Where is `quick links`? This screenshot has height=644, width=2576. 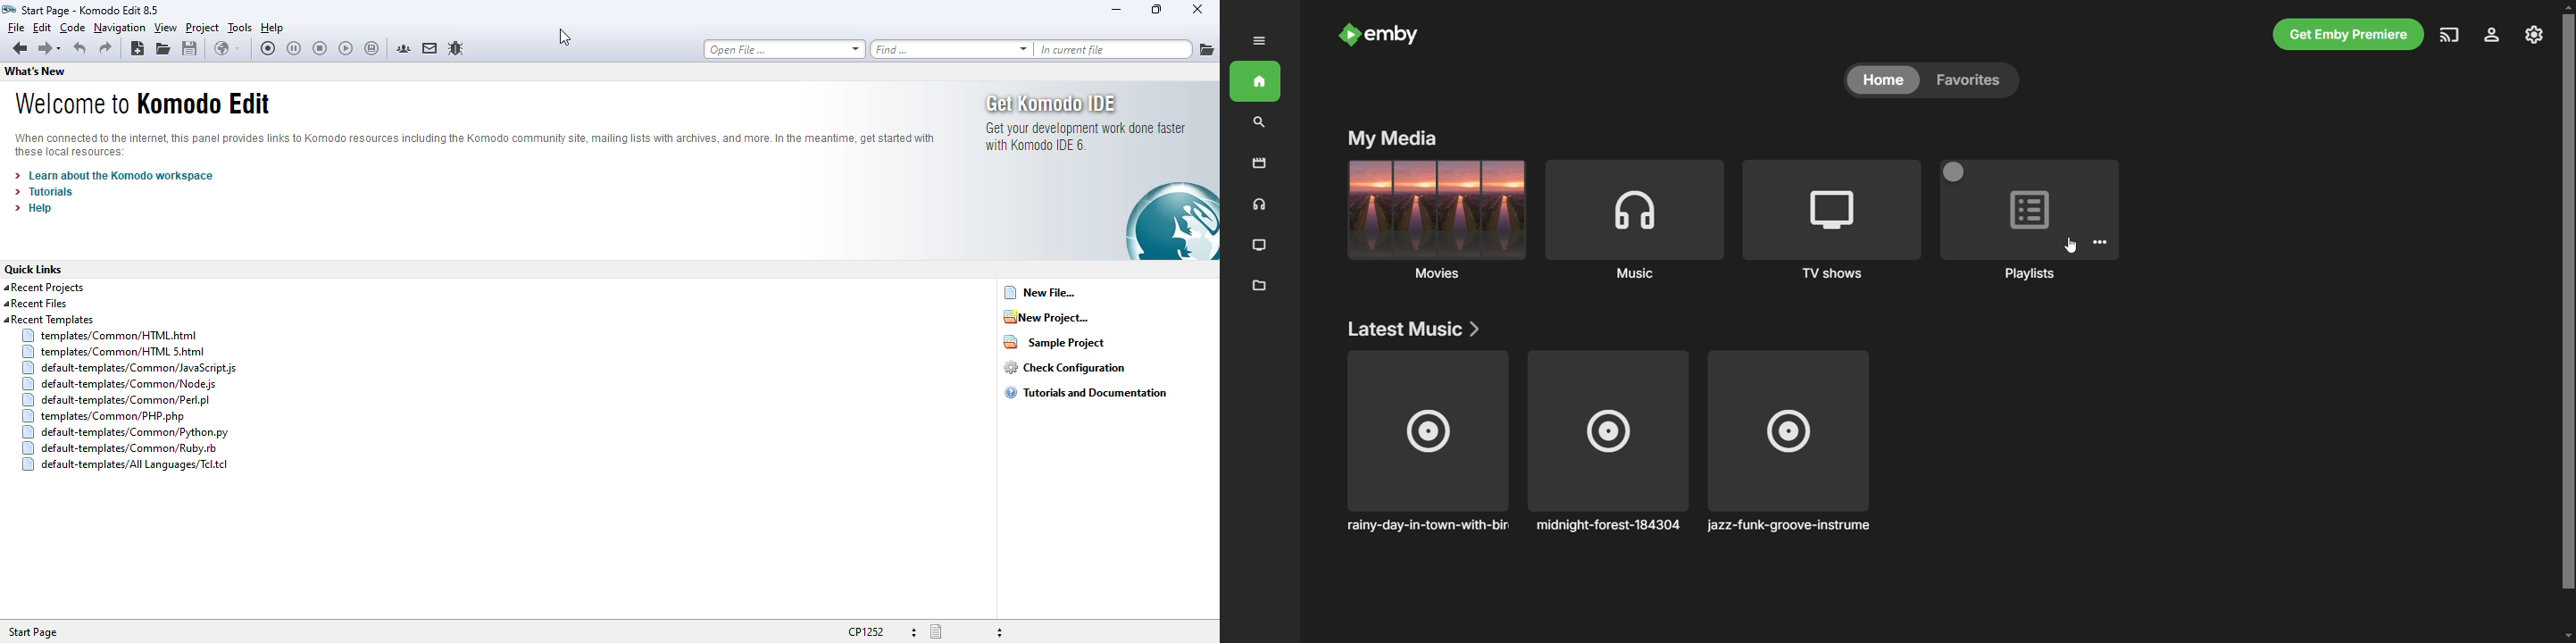 quick links is located at coordinates (33, 269).